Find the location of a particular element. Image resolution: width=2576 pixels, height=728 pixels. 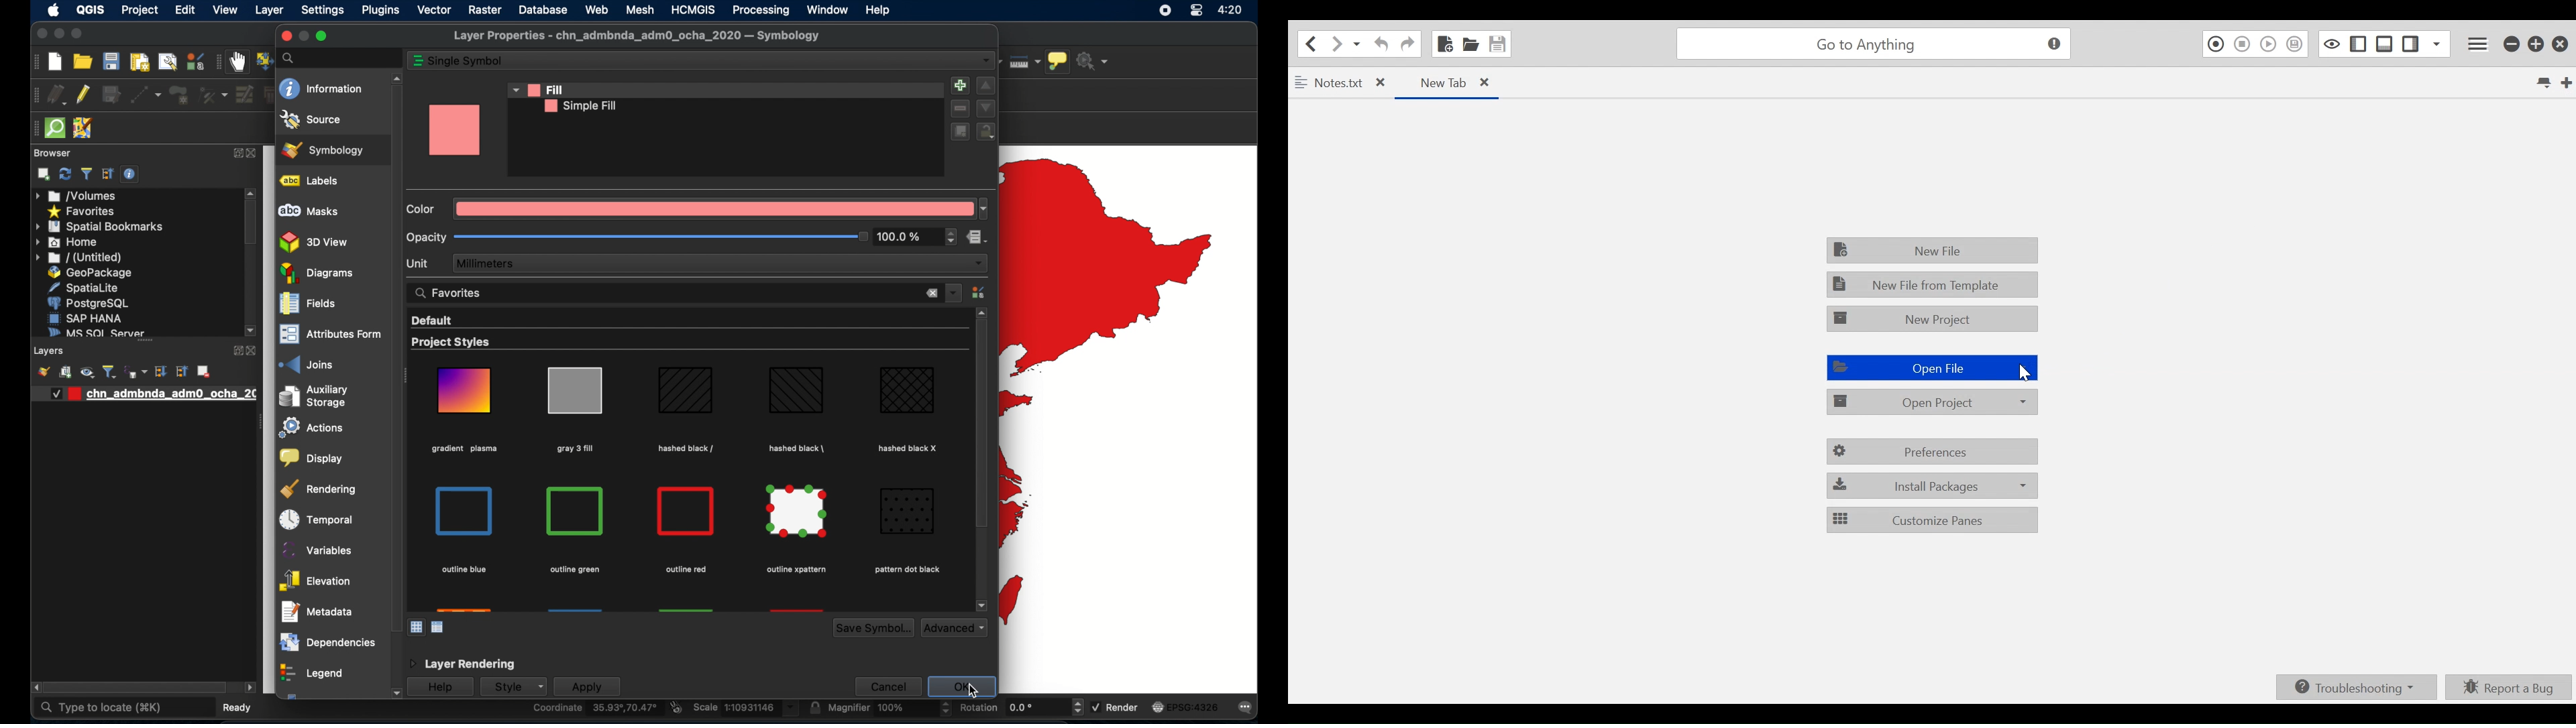

window is located at coordinates (828, 9).